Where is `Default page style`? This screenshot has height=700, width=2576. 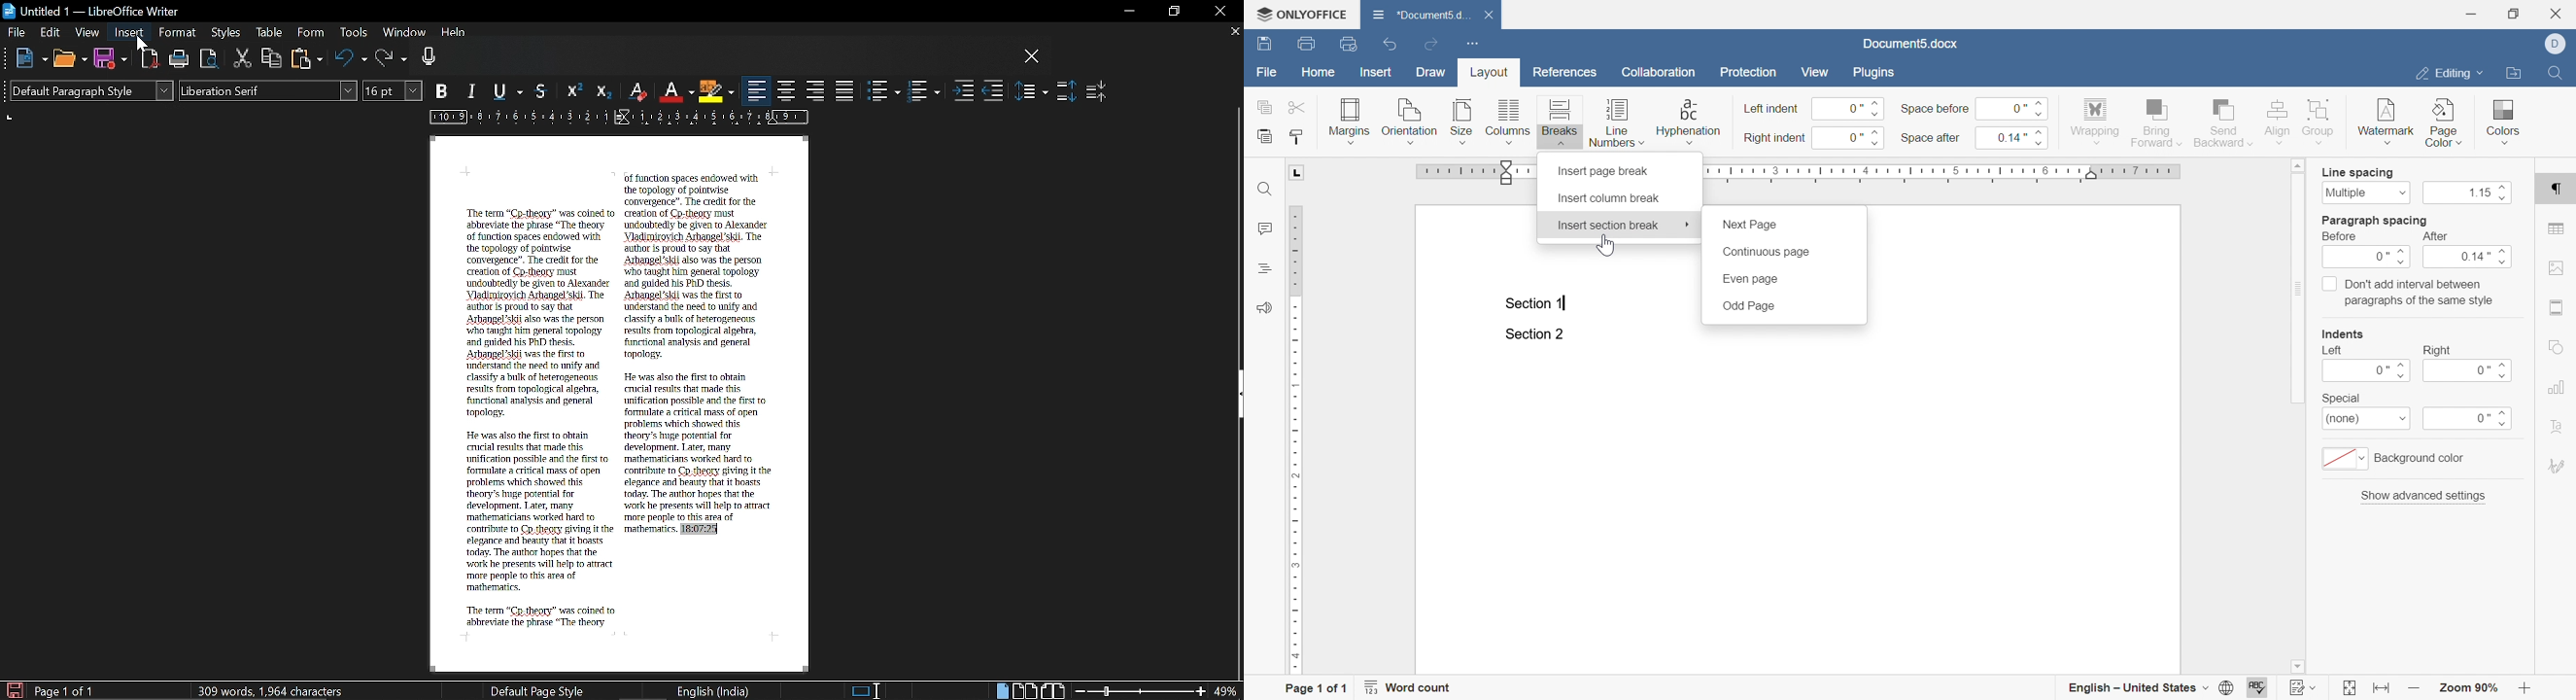
Default page style is located at coordinates (537, 690).